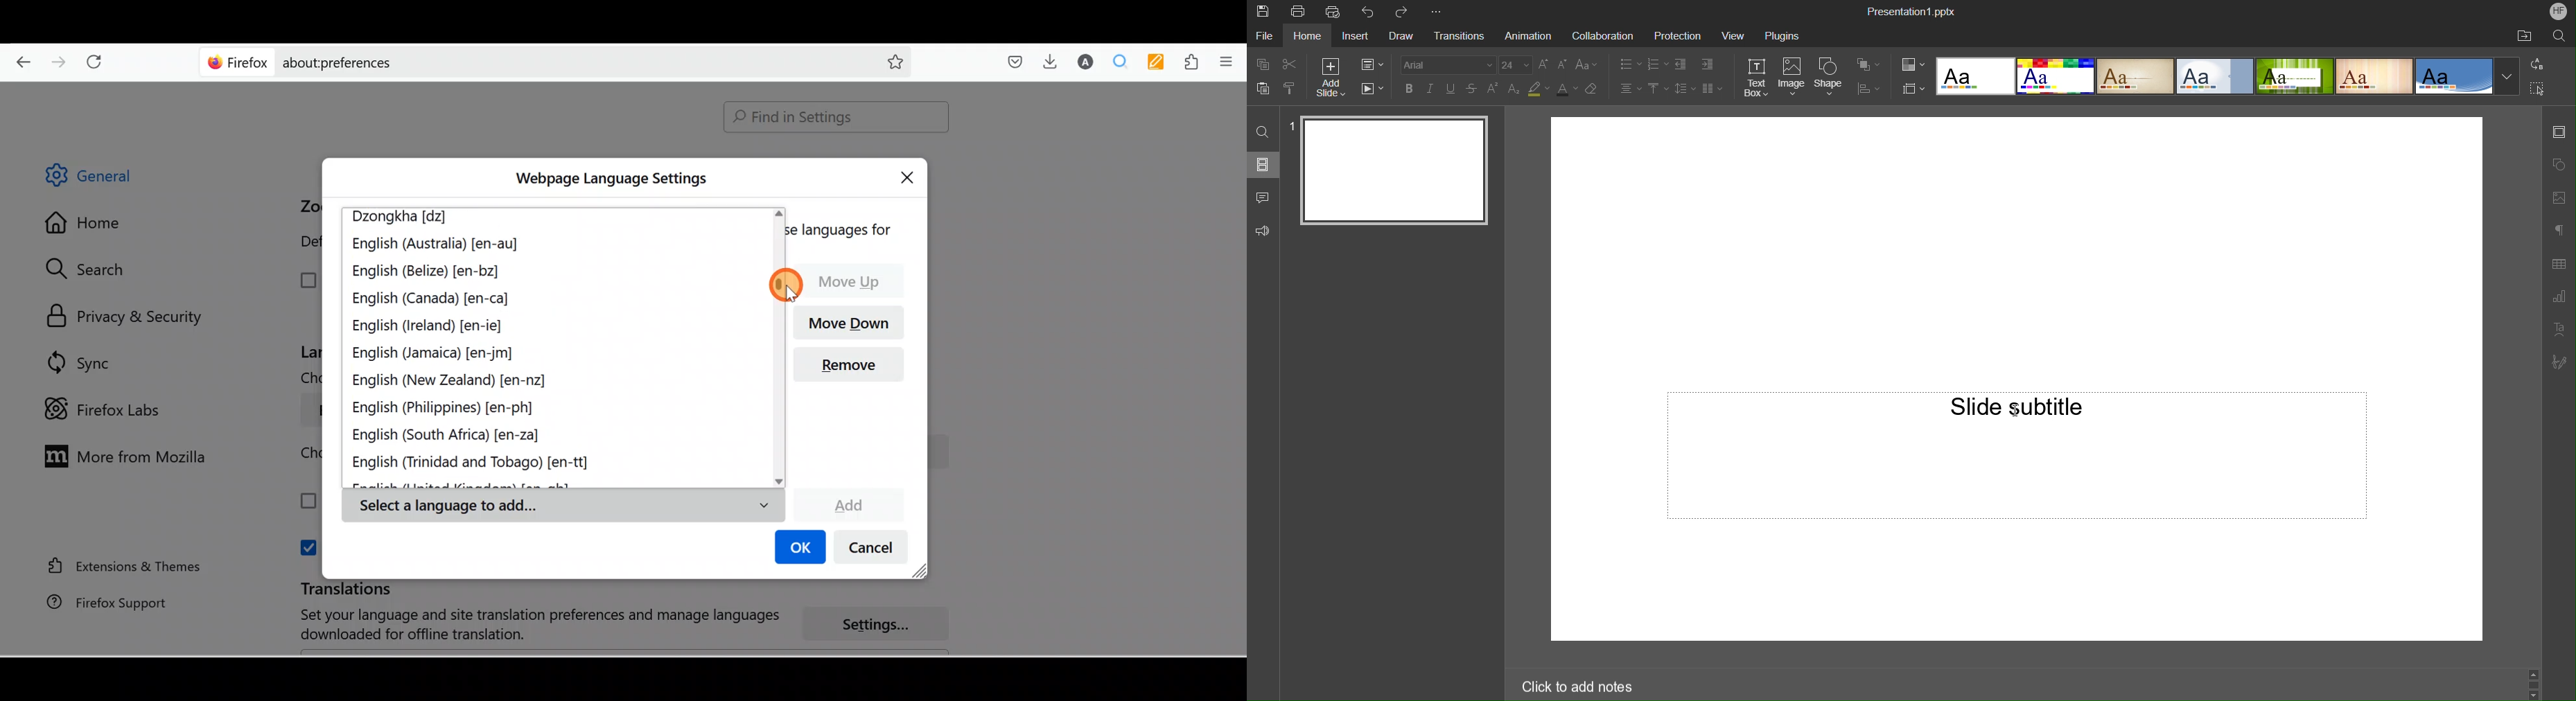 This screenshot has width=2576, height=728. I want to click on Subscript, so click(1512, 89).